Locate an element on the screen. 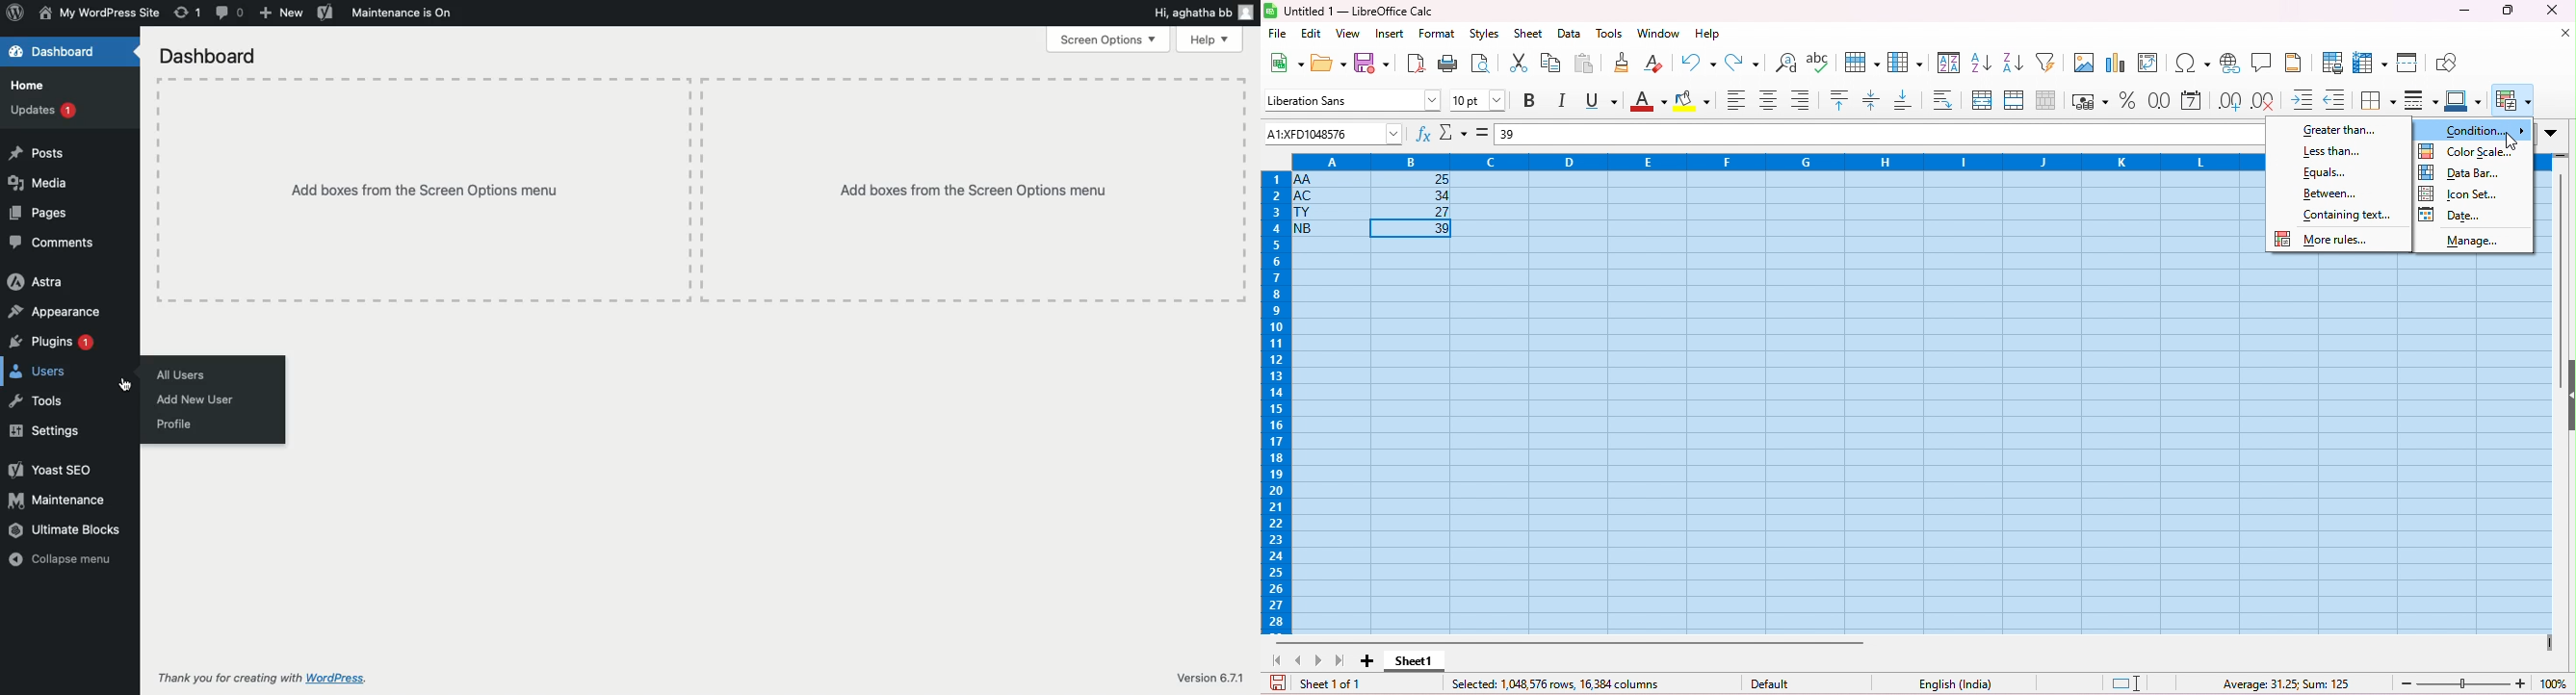 The height and width of the screenshot is (700, 2576). Settings is located at coordinates (46, 431).